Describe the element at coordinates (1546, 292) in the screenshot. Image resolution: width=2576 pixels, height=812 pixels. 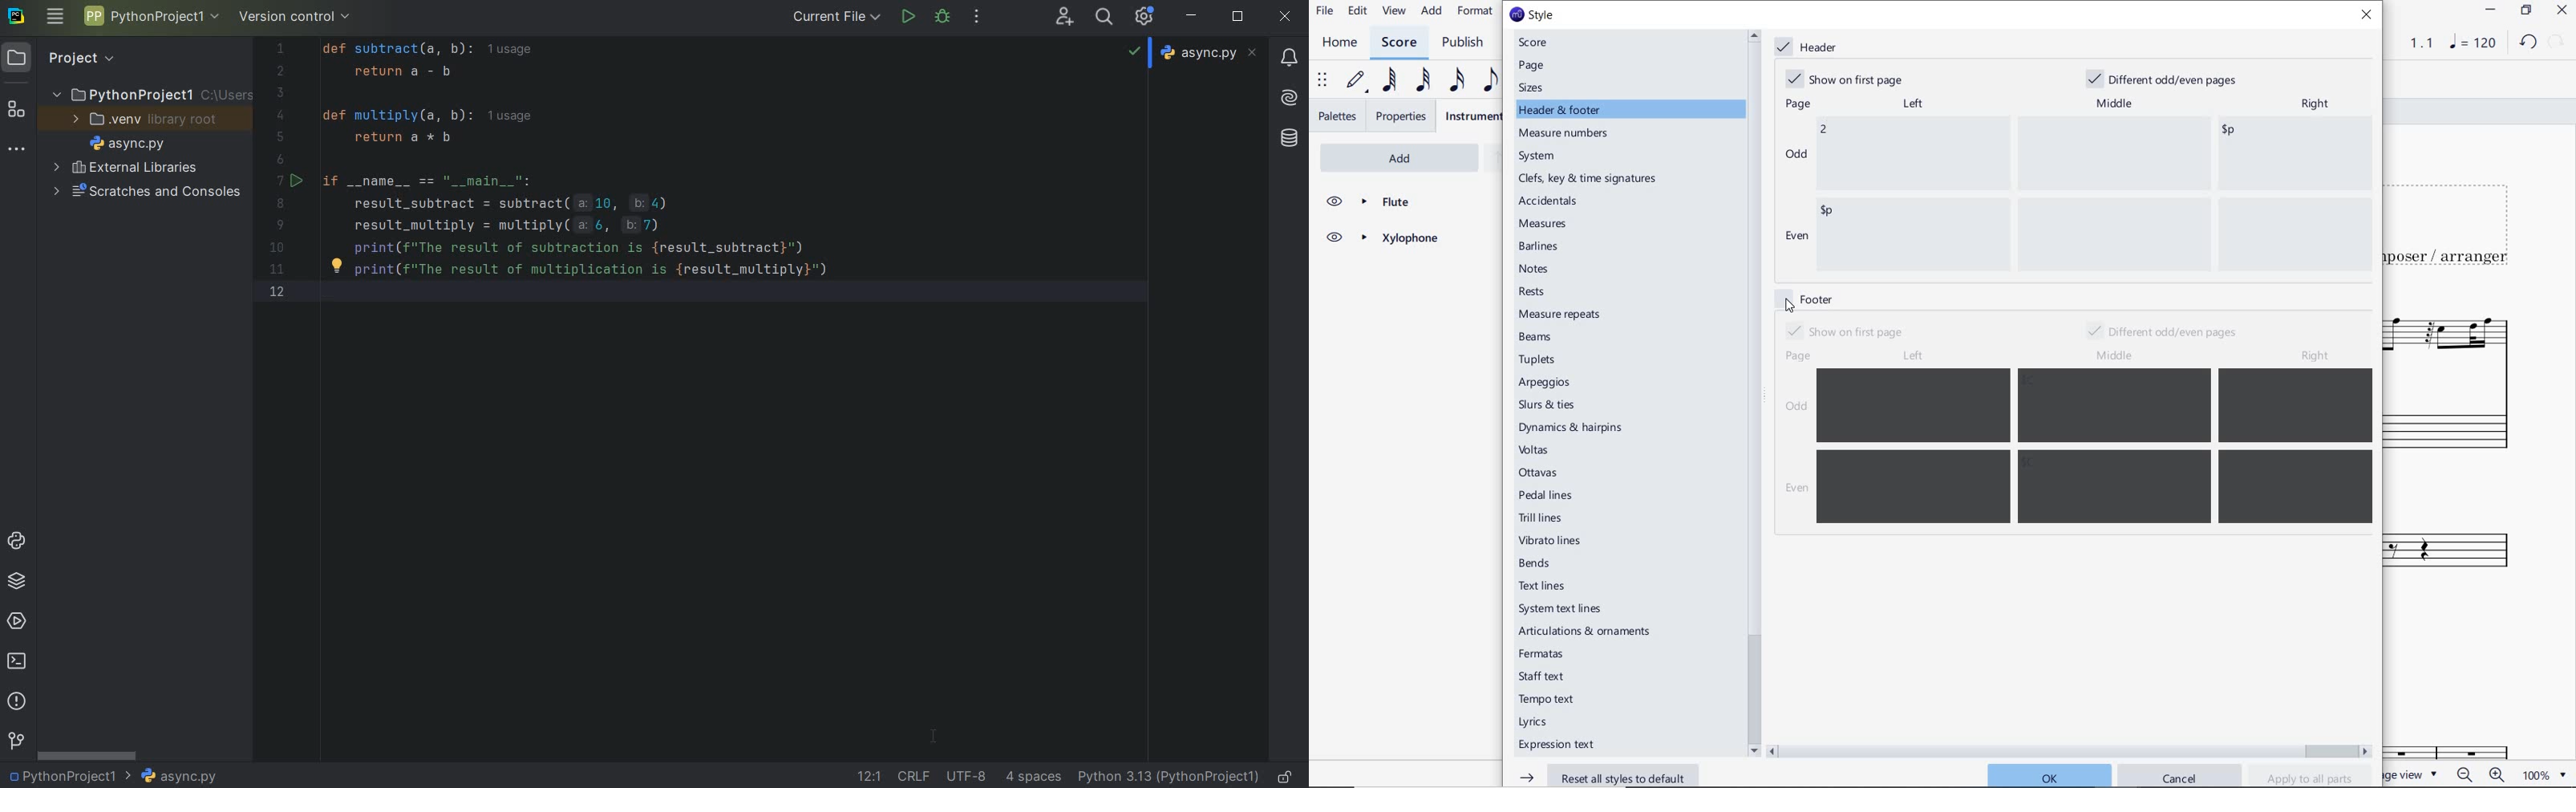
I see `rests` at that location.